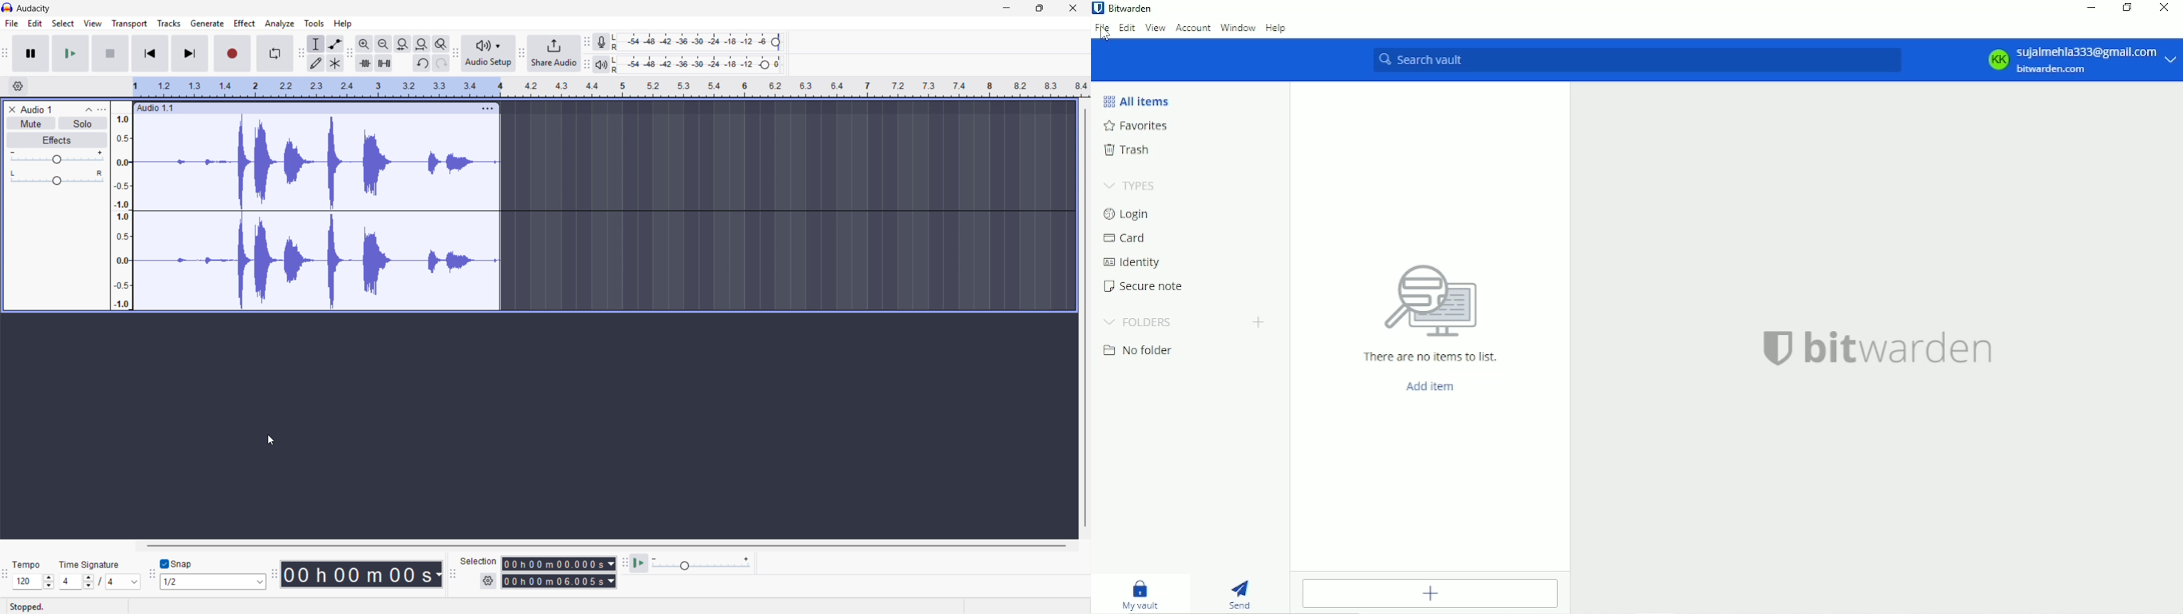  I want to click on Solo, so click(83, 123).